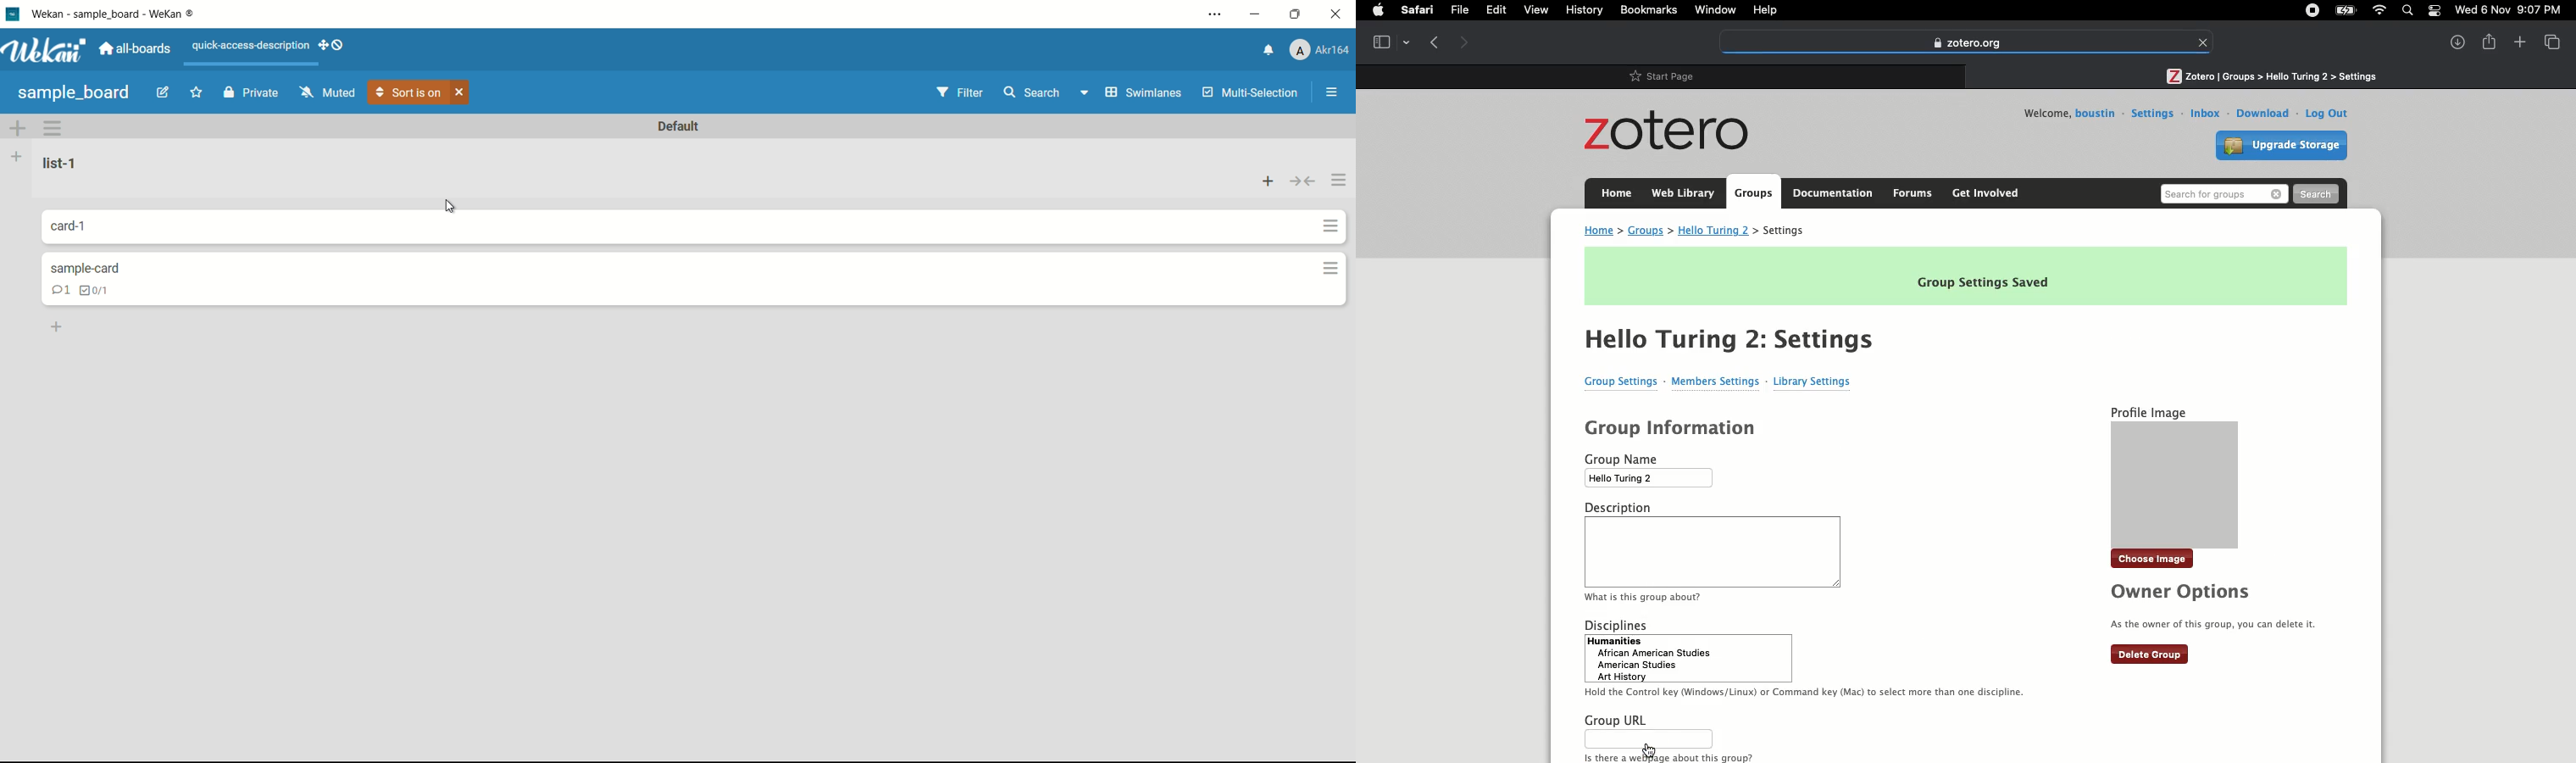  What do you see at coordinates (1673, 428) in the screenshot?
I see `Group information` at bounding box center [1673, 428].